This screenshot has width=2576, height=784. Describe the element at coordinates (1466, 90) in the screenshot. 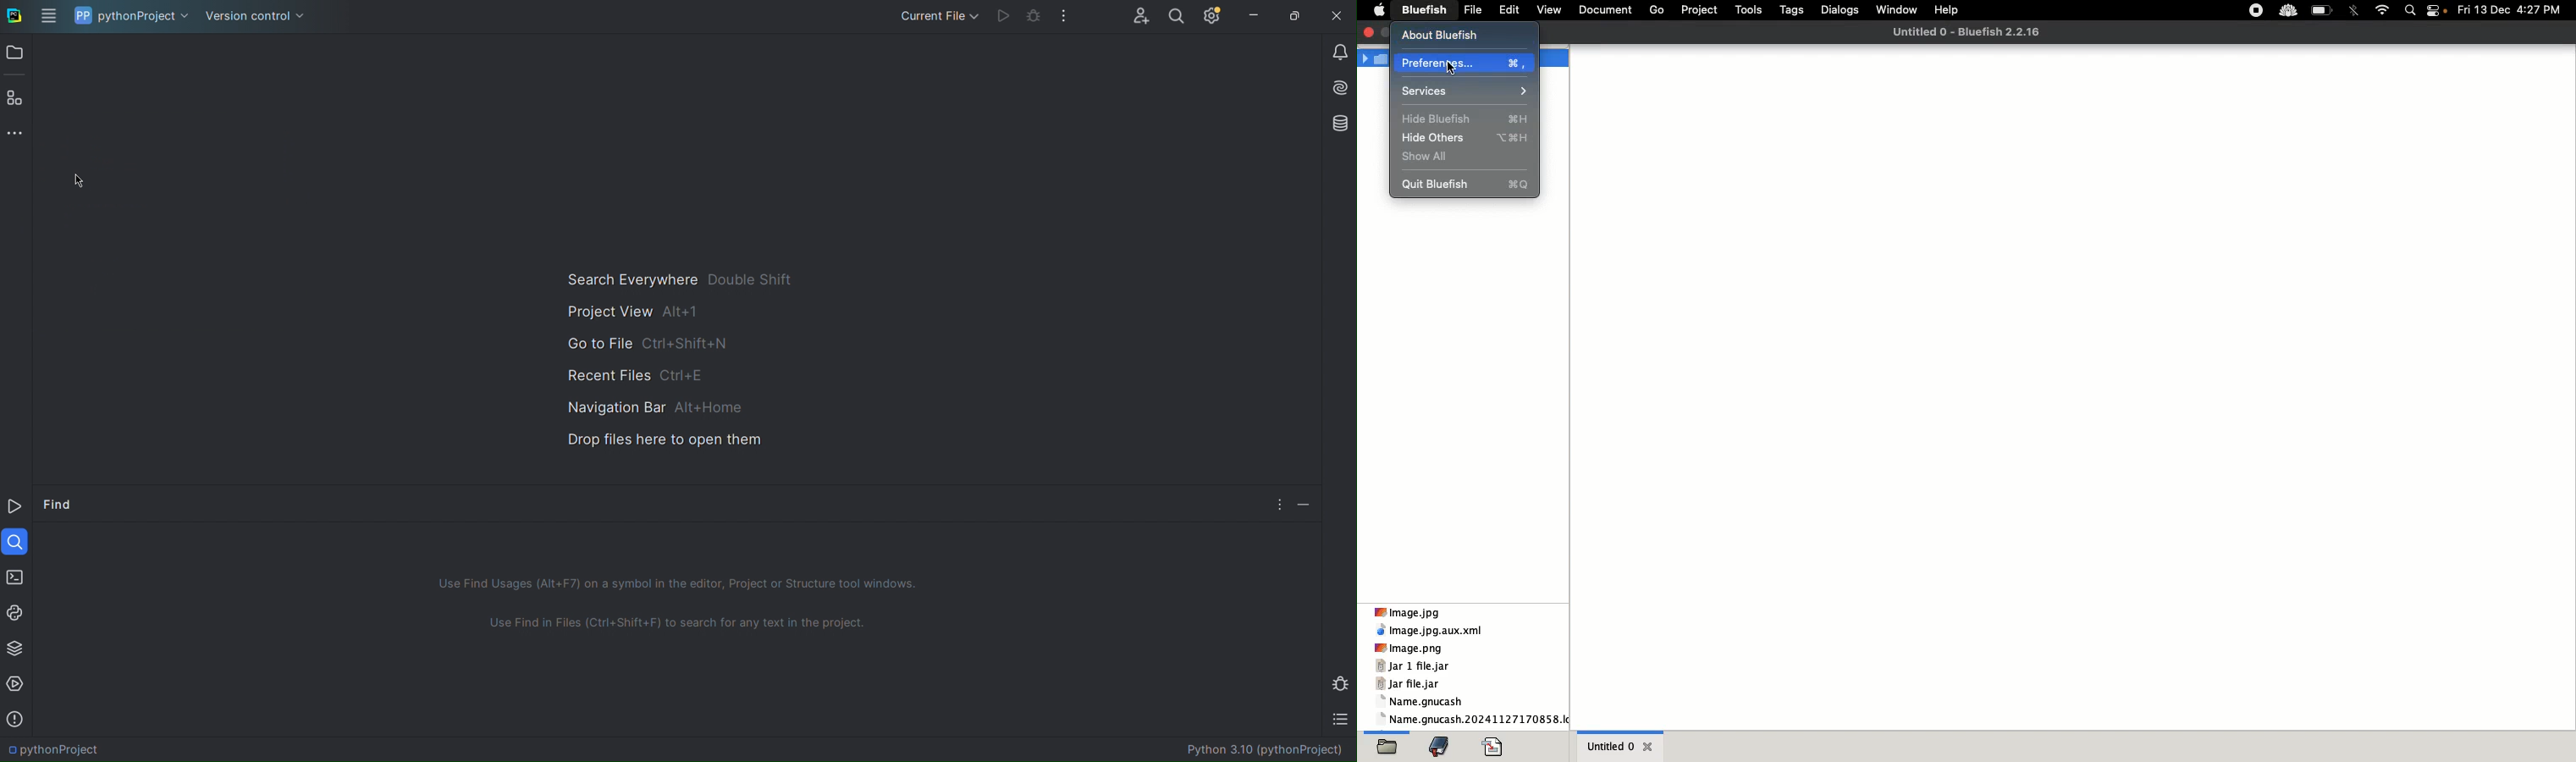

I see `Services` at that location.